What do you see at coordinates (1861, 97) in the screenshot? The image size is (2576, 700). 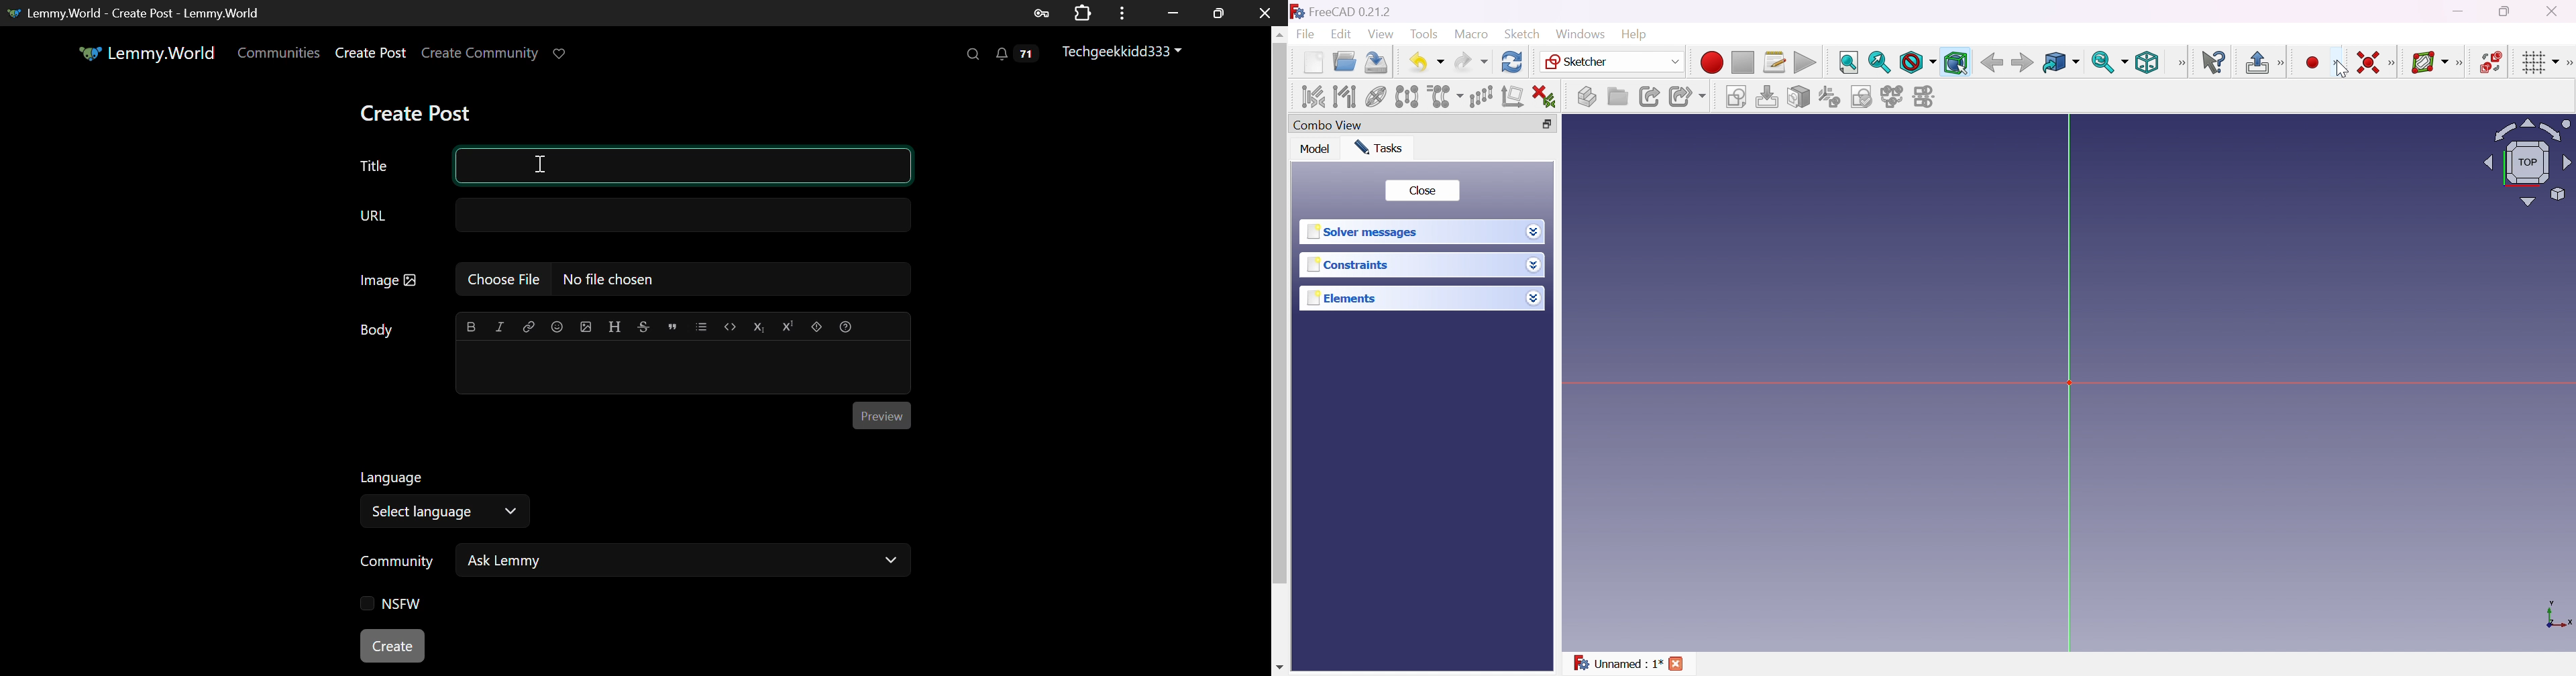 I see `Validate sketch...` at bounding box center [1861, 97].